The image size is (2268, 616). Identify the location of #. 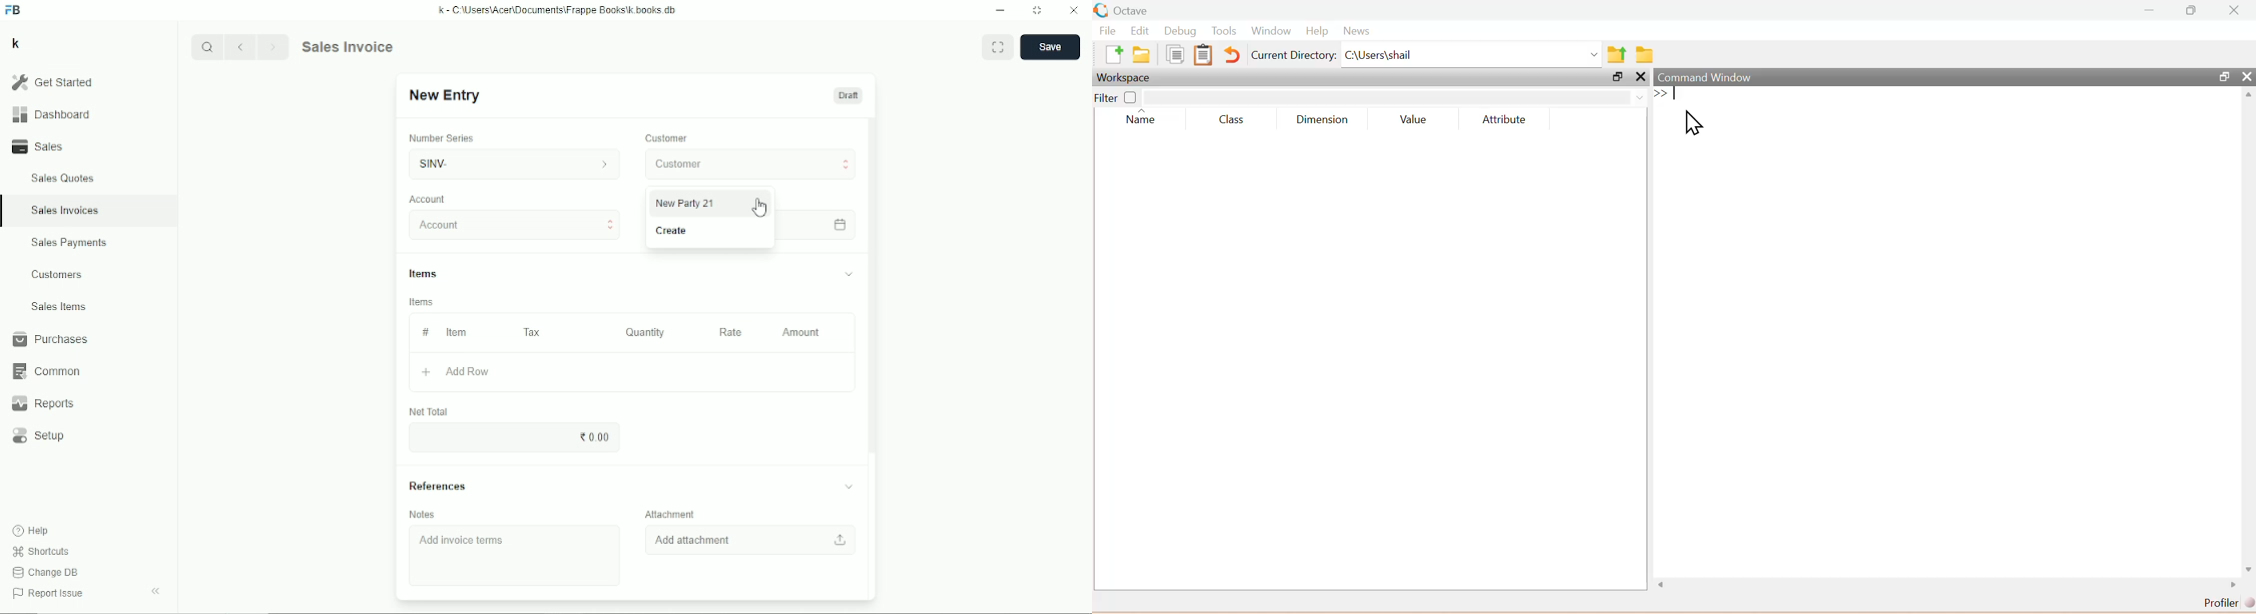
(424, 332).